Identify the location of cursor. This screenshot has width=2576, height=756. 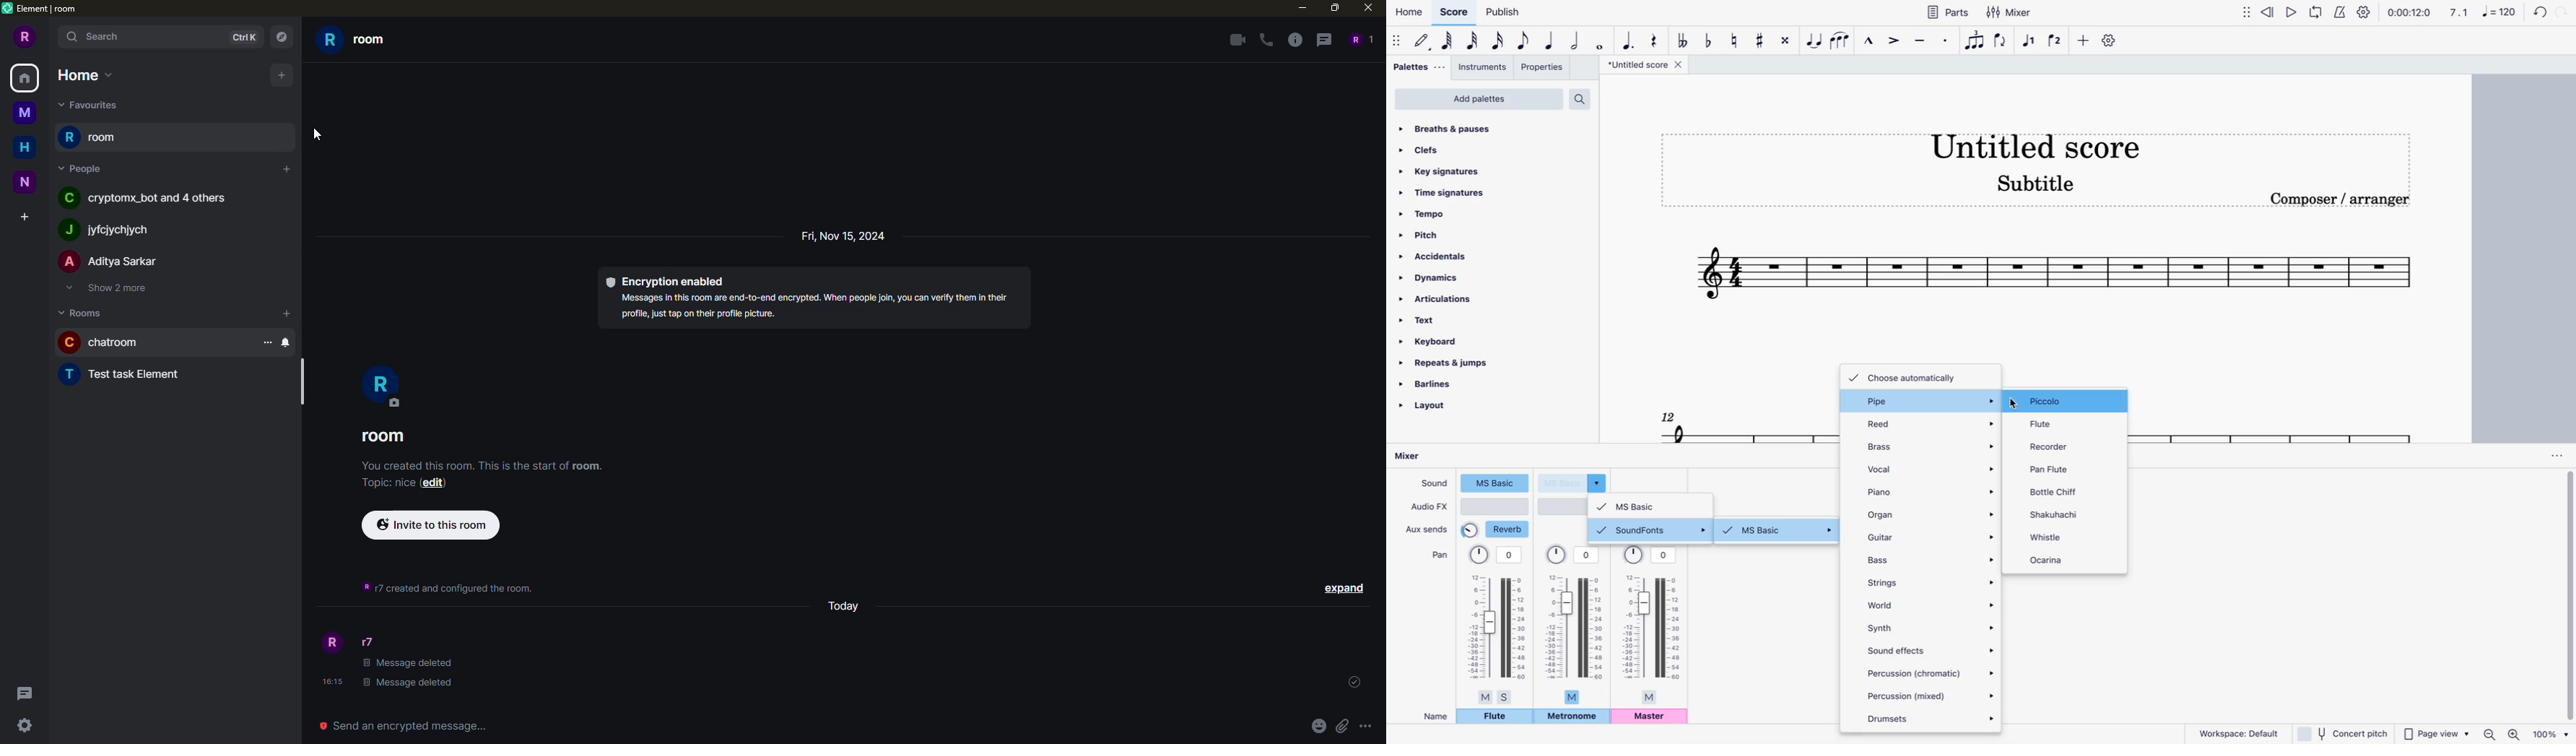
(313, 133).